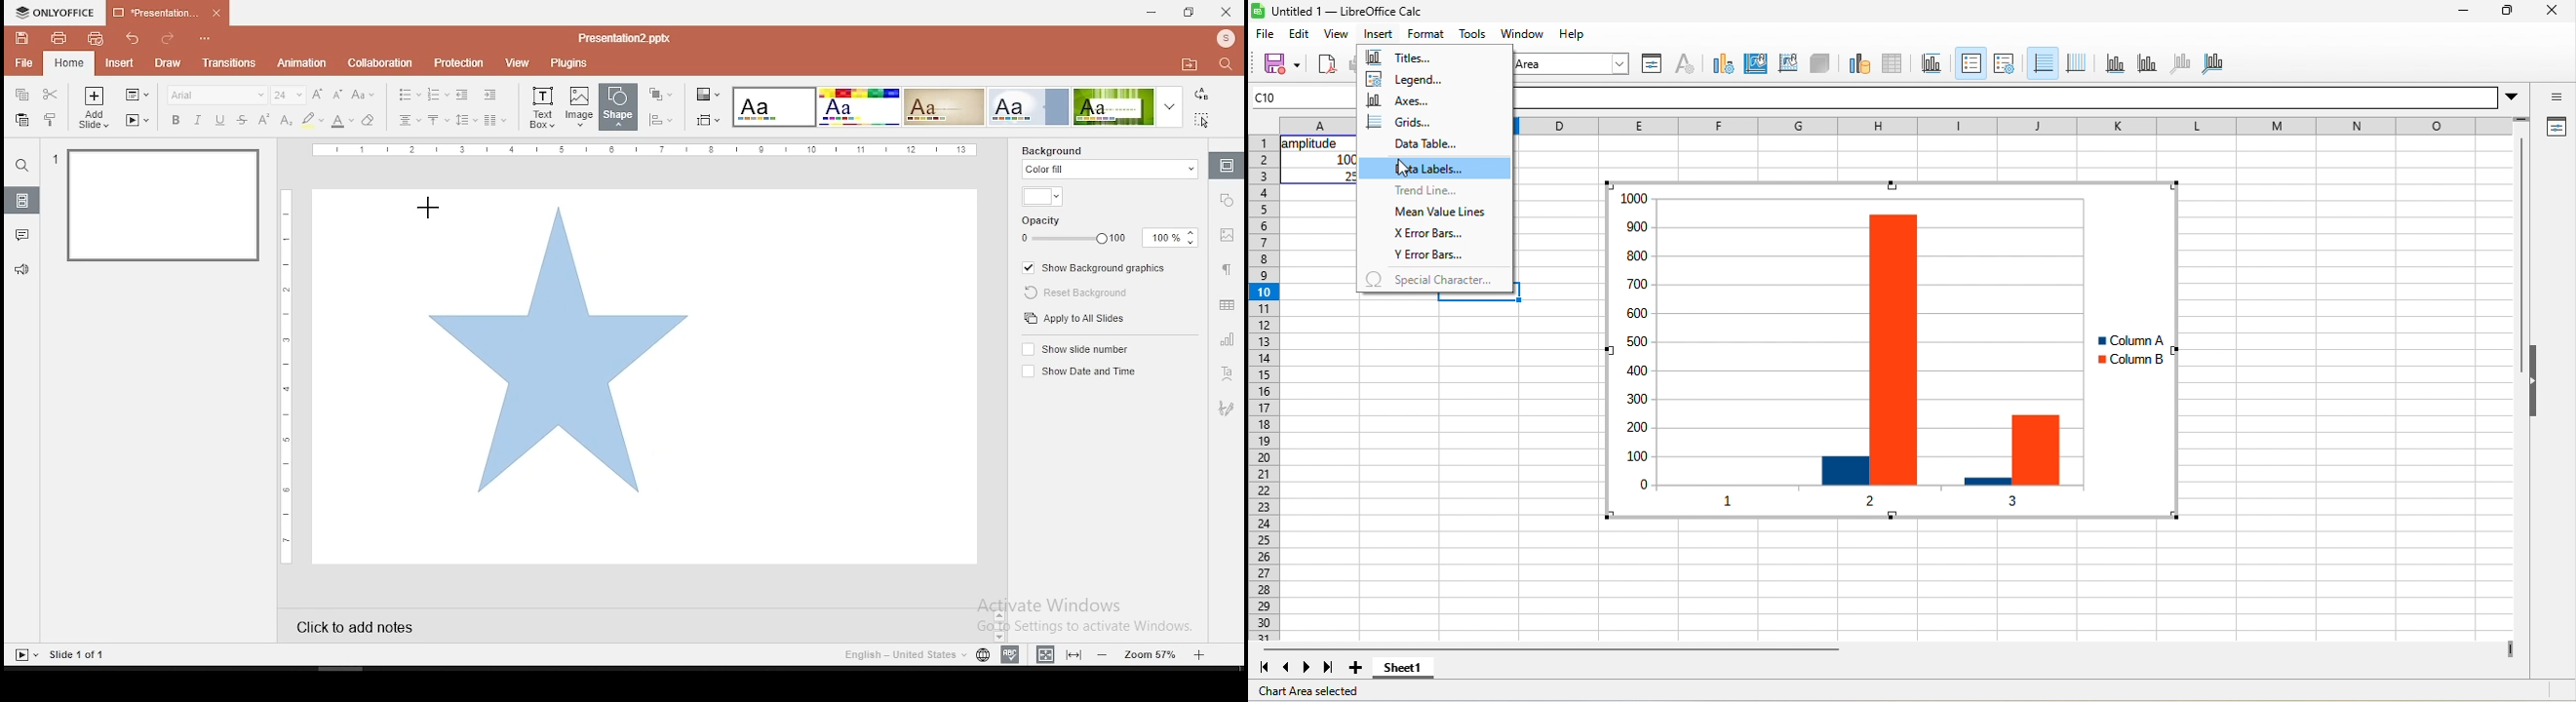 Image resolution: width=2576 pixels, height=728 pixels. Describe the element at coordinates (22, 270) in the screenshot. I see `support and feedback` at that location.